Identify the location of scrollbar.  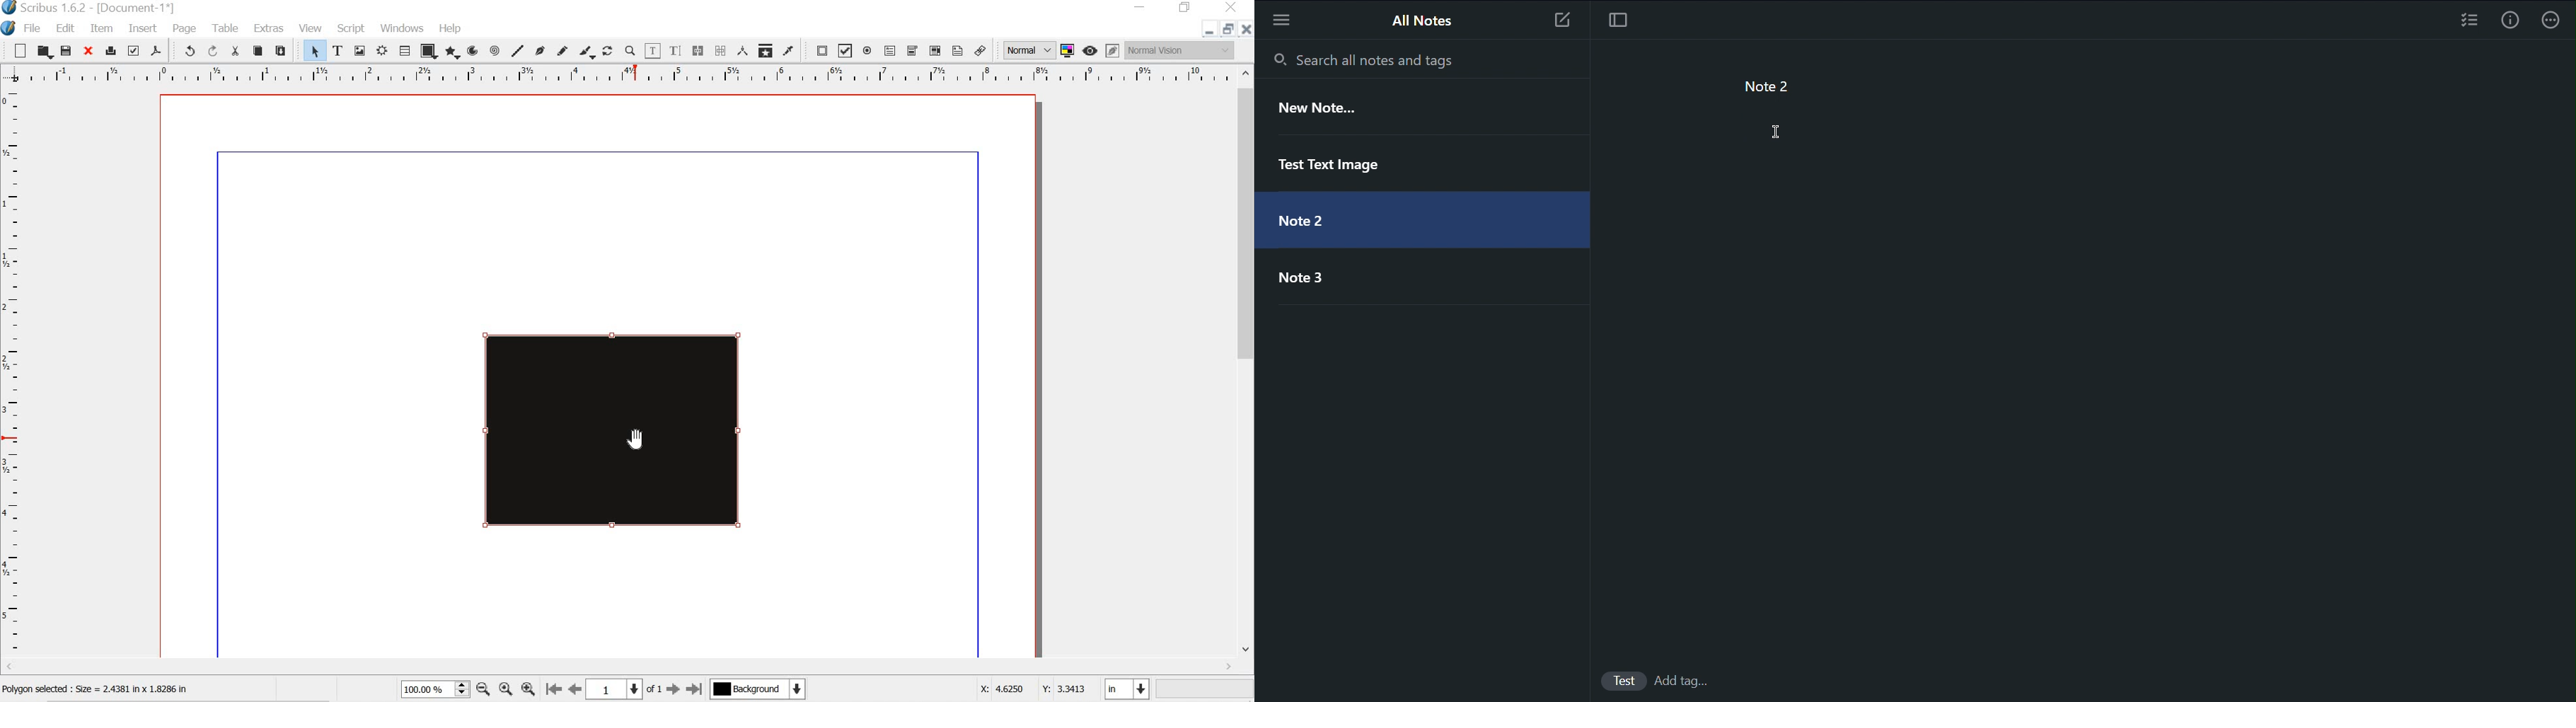
(1247, 369).